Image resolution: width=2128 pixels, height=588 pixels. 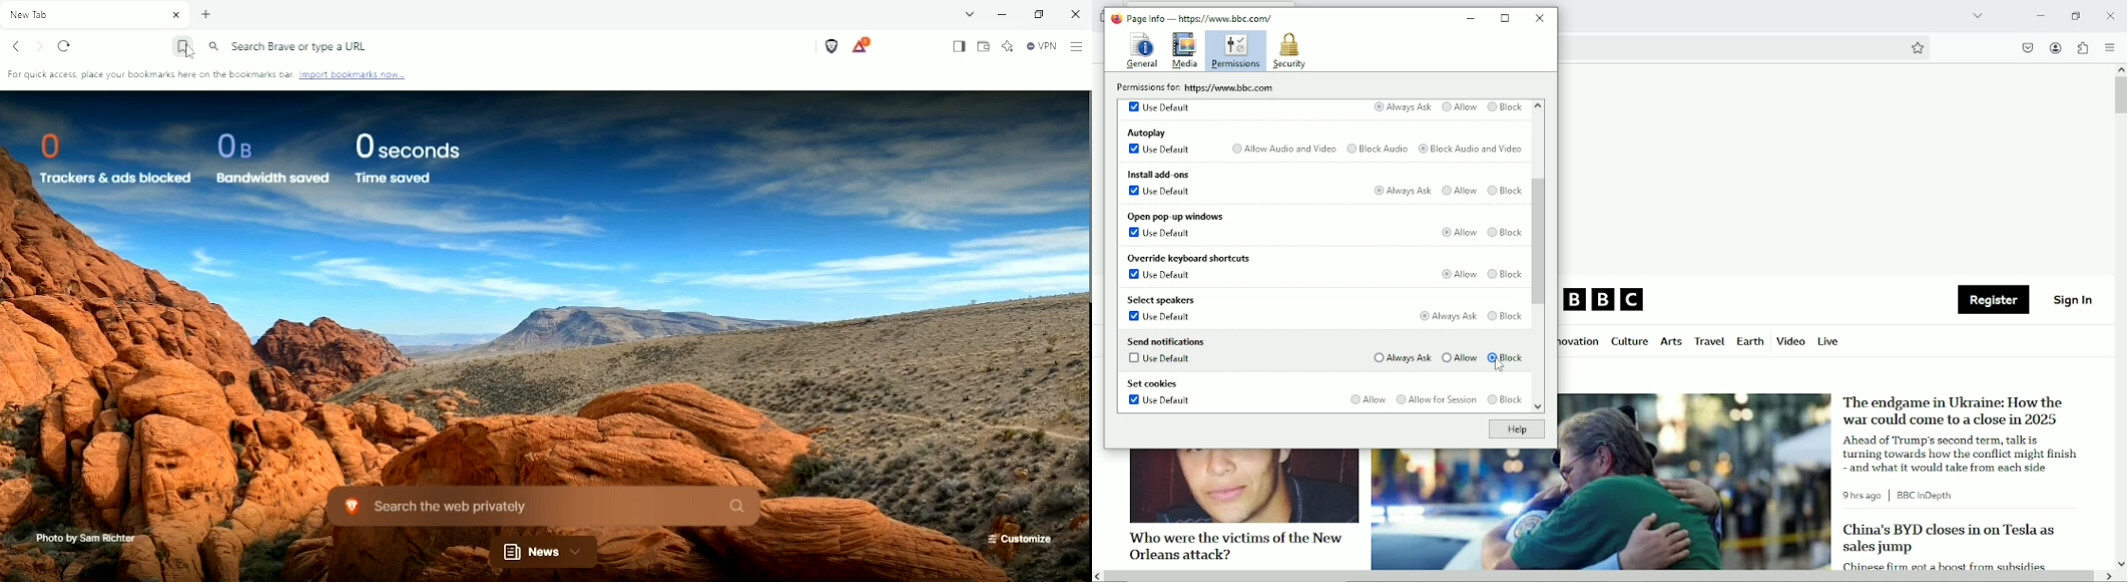 What do you see at coordinates (66, 47) in the screenshot?
I see `Reload this page` at bounding box center [66, 47].